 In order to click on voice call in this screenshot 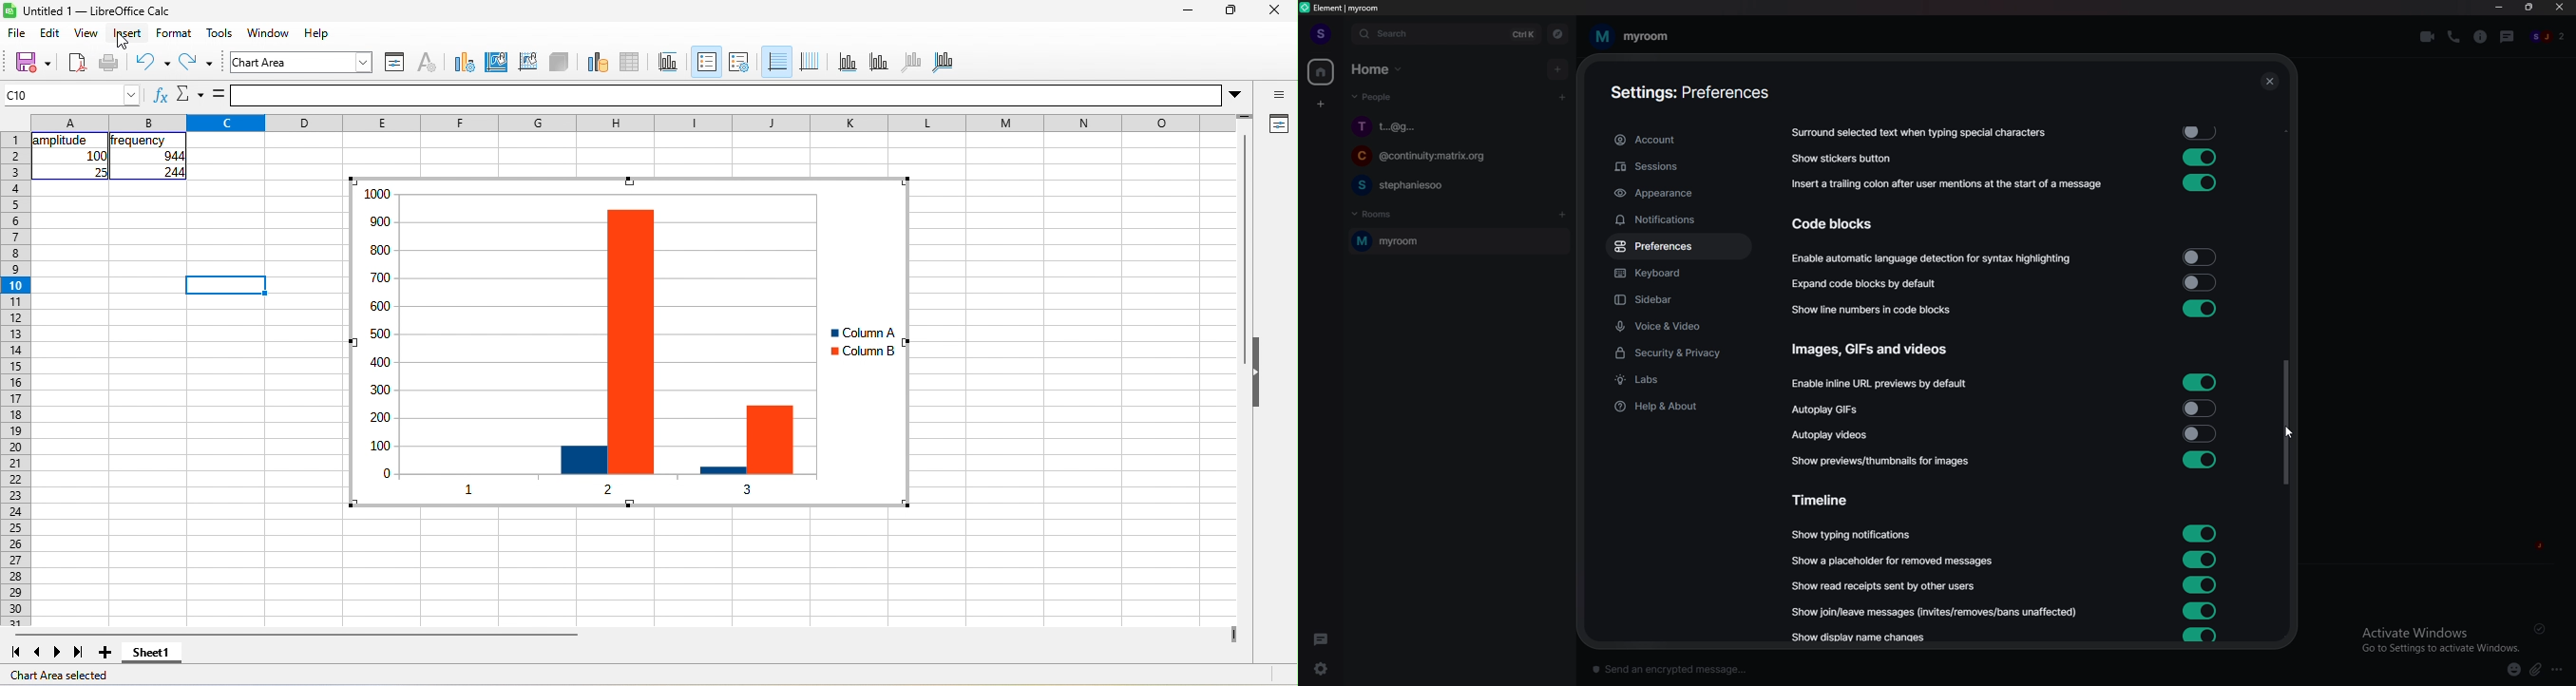, I will do `click(2454, 36)`.